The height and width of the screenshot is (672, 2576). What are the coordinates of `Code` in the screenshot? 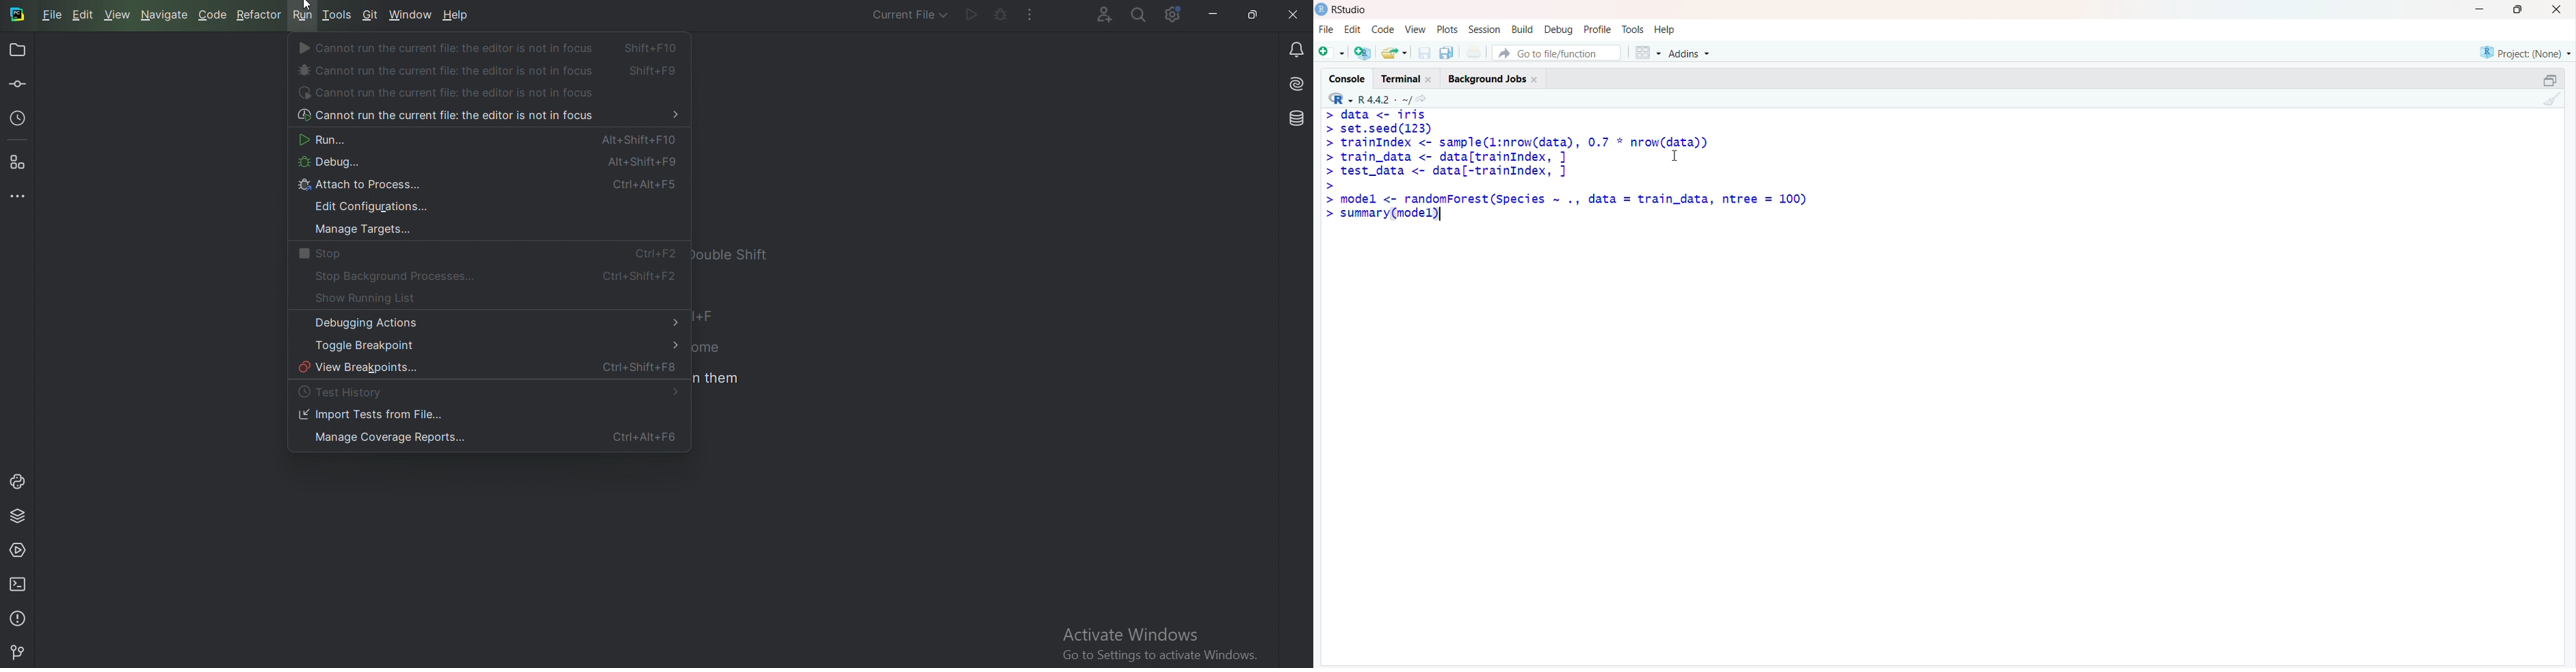 It's located at (1382, 30).